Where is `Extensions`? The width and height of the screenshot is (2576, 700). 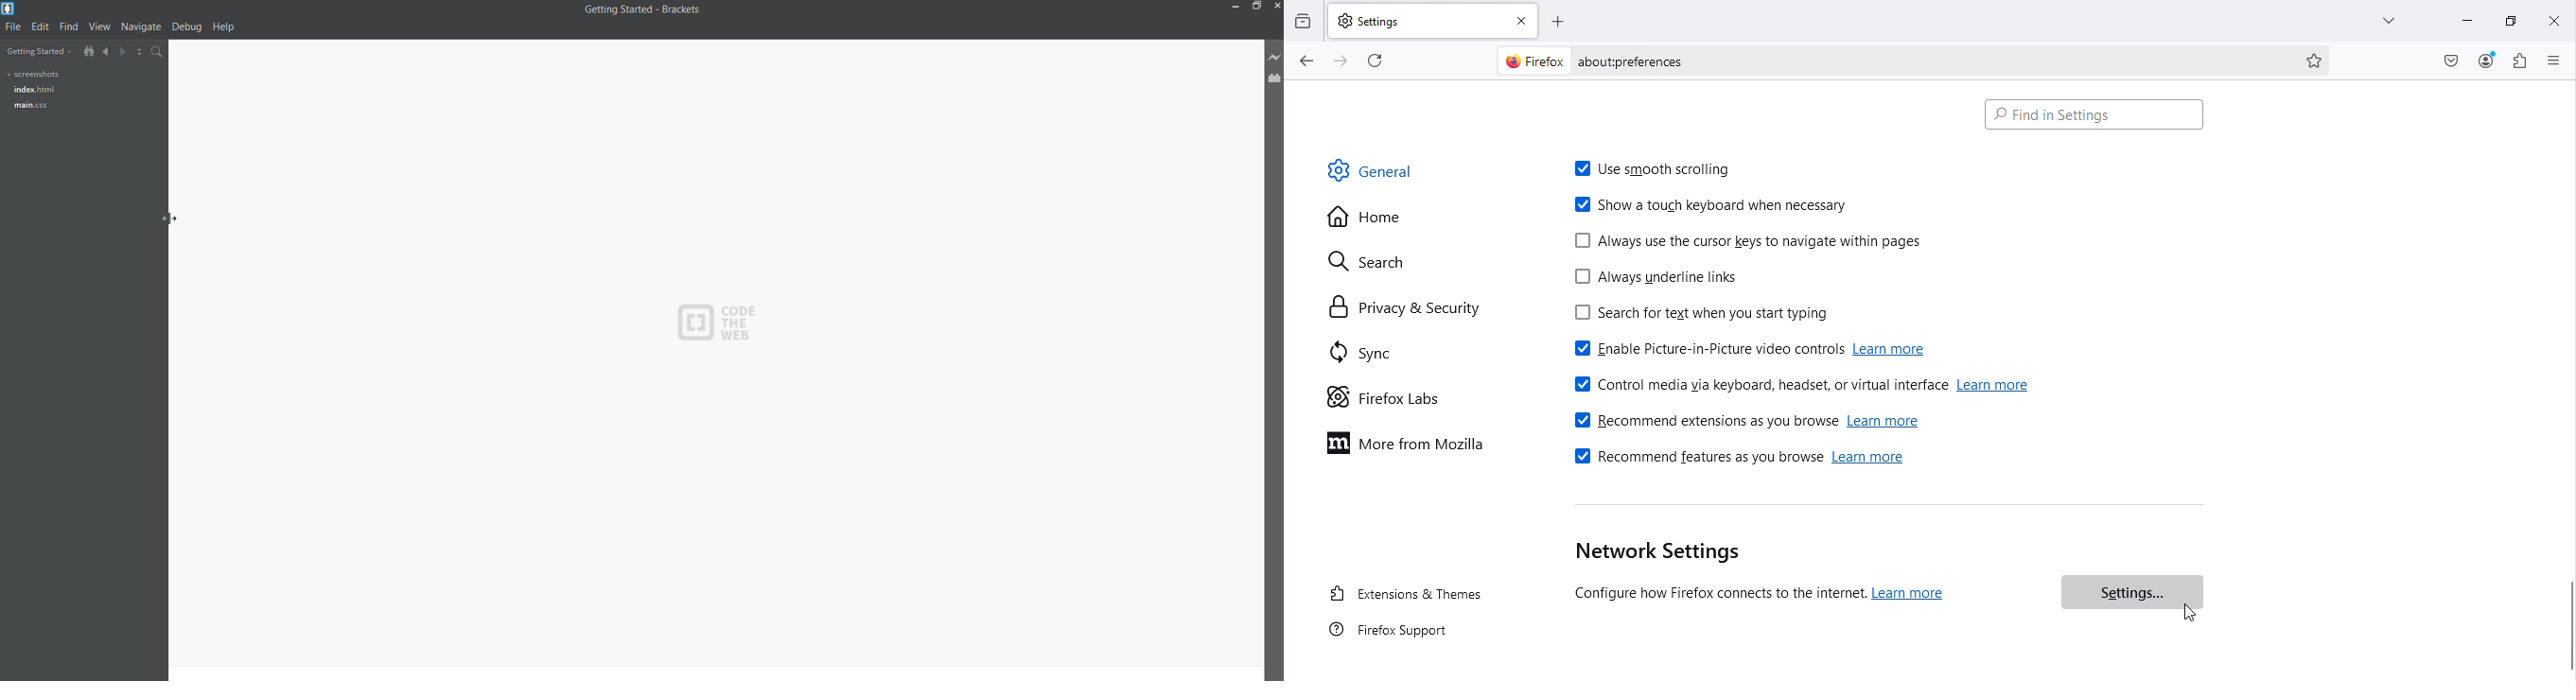 Extensions is located at coordinates (2517, 61).